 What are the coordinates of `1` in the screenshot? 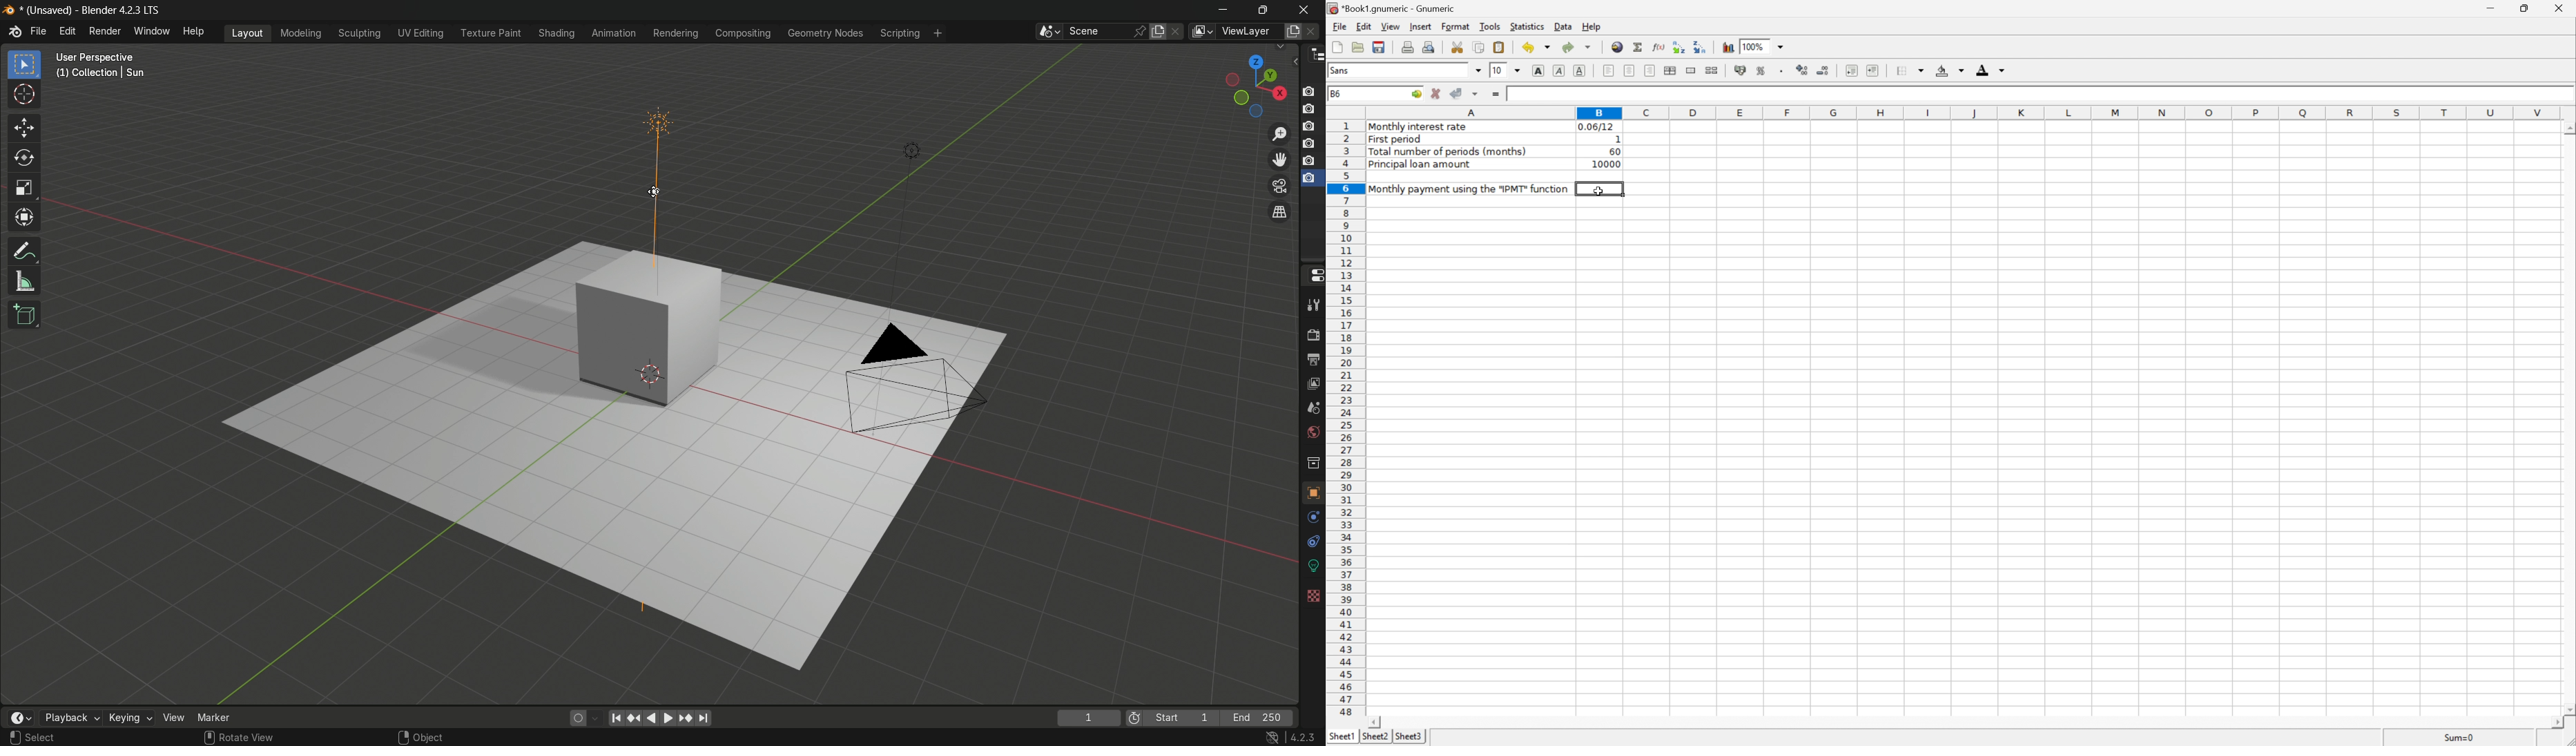 It's located at (1617, 138).